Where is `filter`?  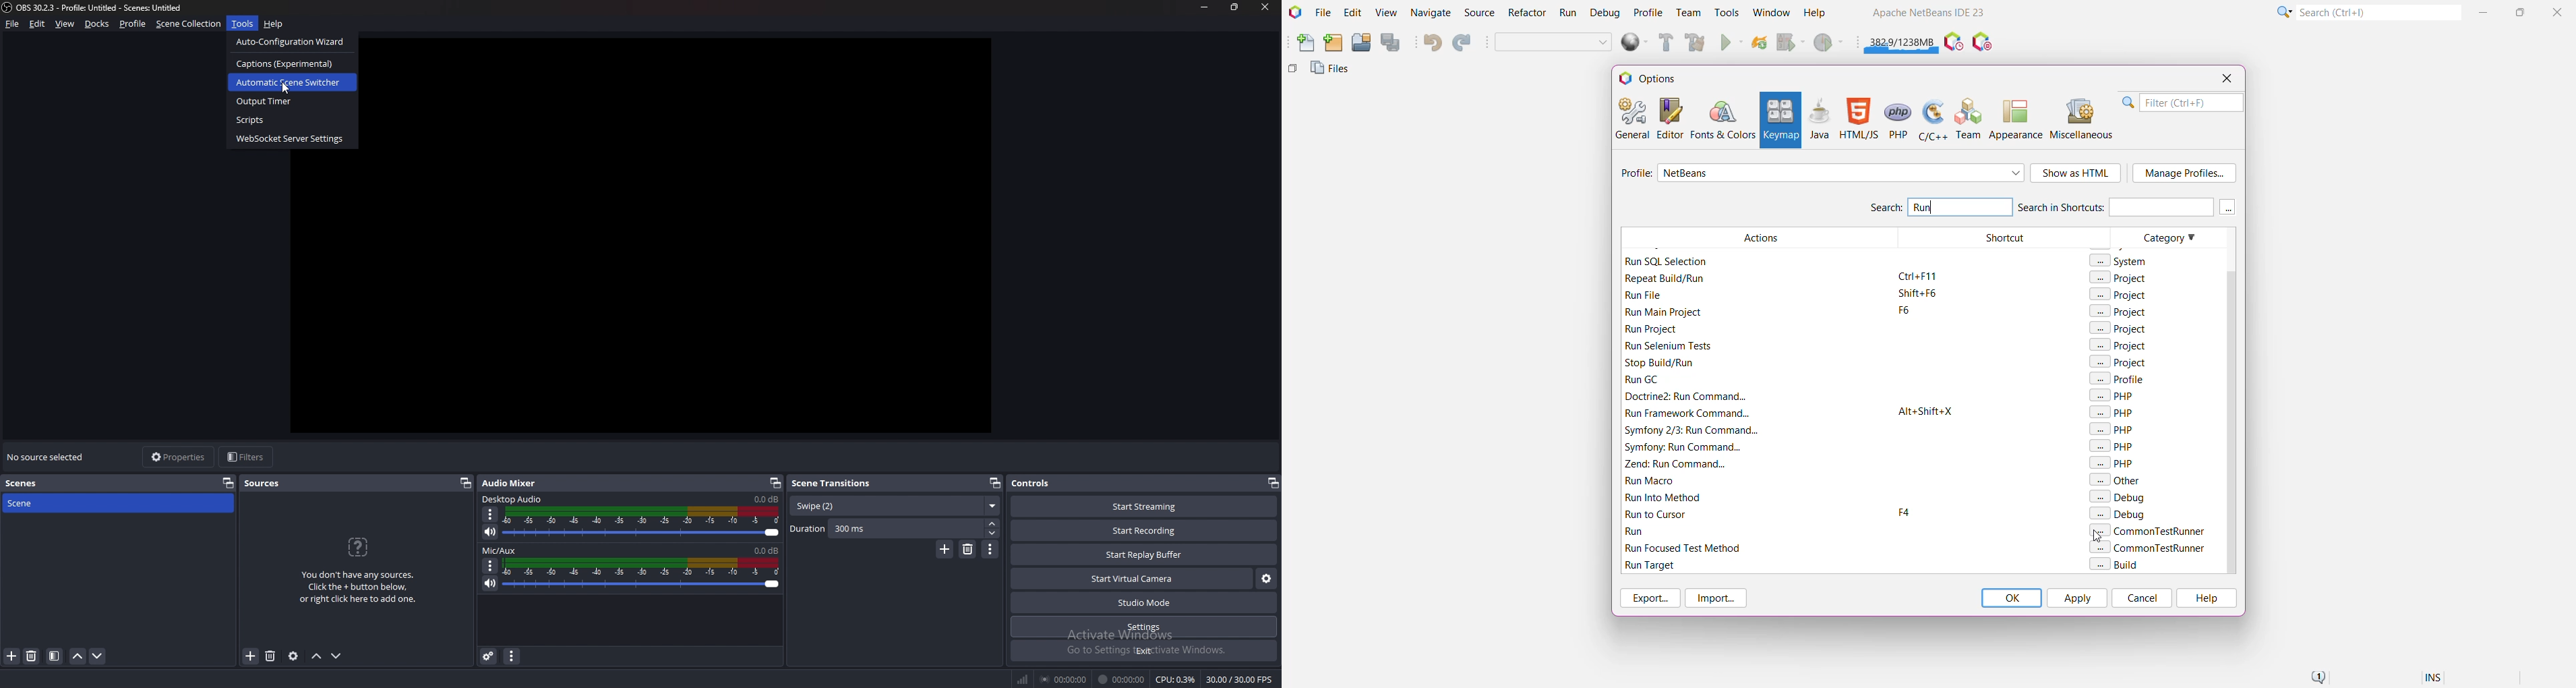 filter is located at coordinates (55, 656).